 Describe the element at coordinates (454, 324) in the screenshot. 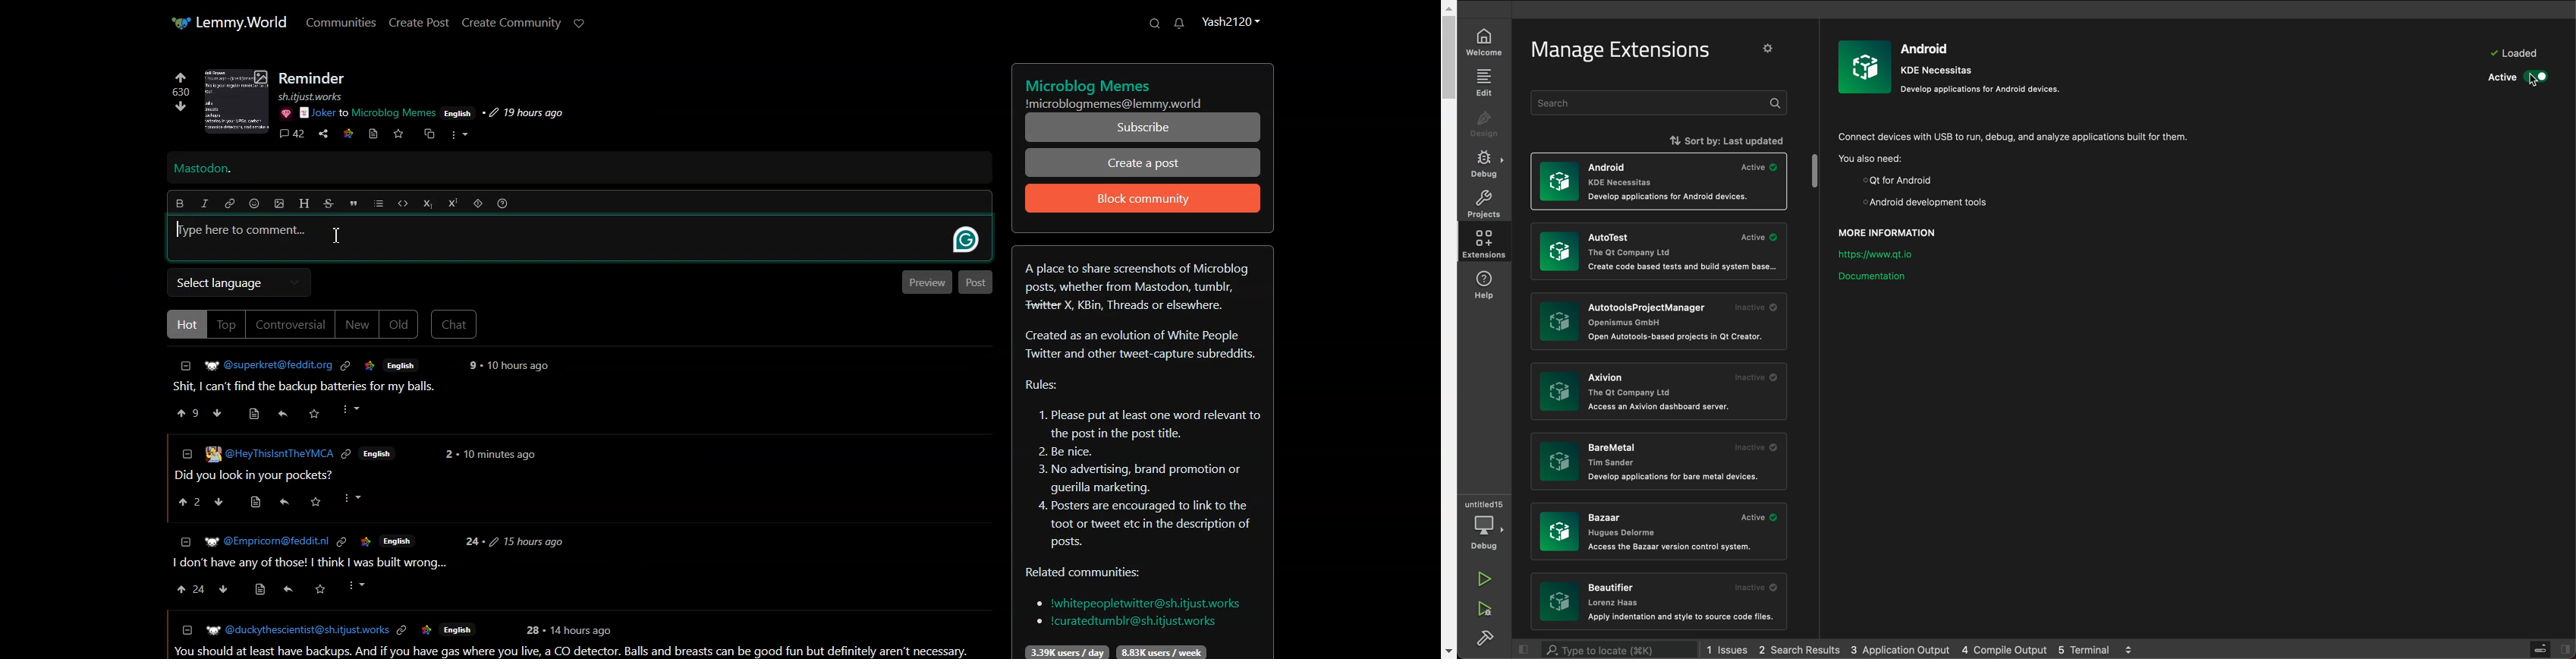

I see `Chat` at that location.